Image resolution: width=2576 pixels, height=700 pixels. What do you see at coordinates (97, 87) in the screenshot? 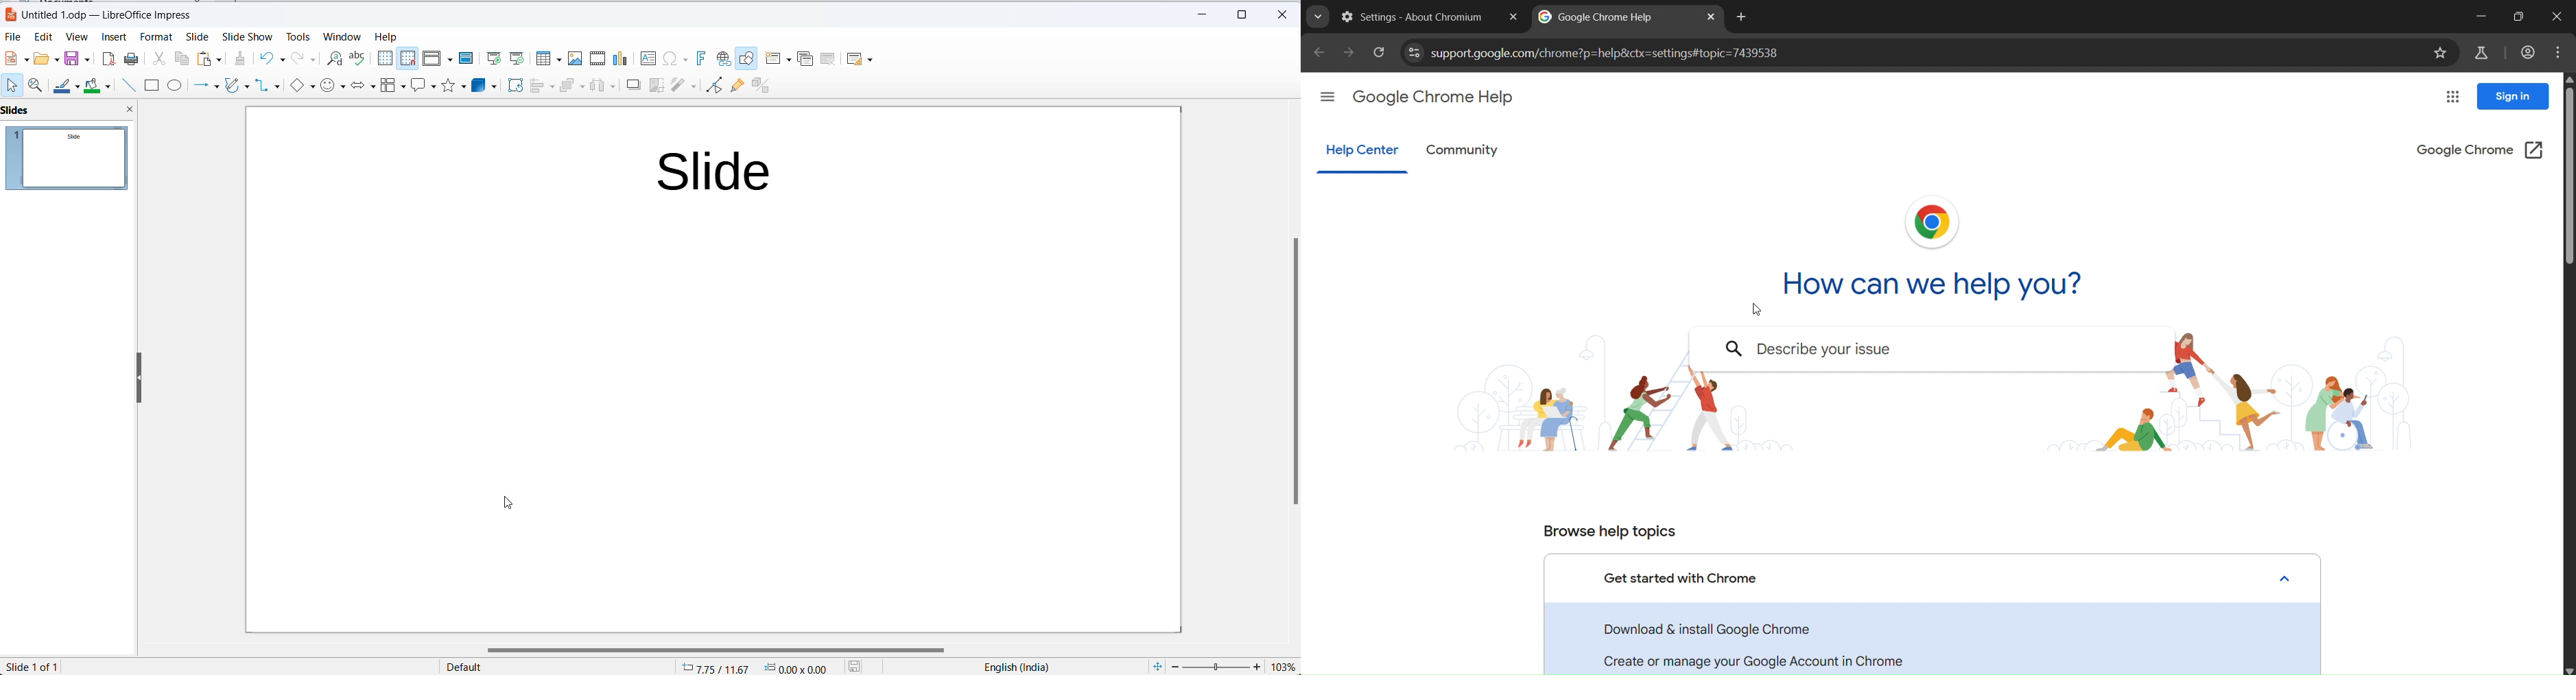
I see `fill color` at bounding box center [97, 87].